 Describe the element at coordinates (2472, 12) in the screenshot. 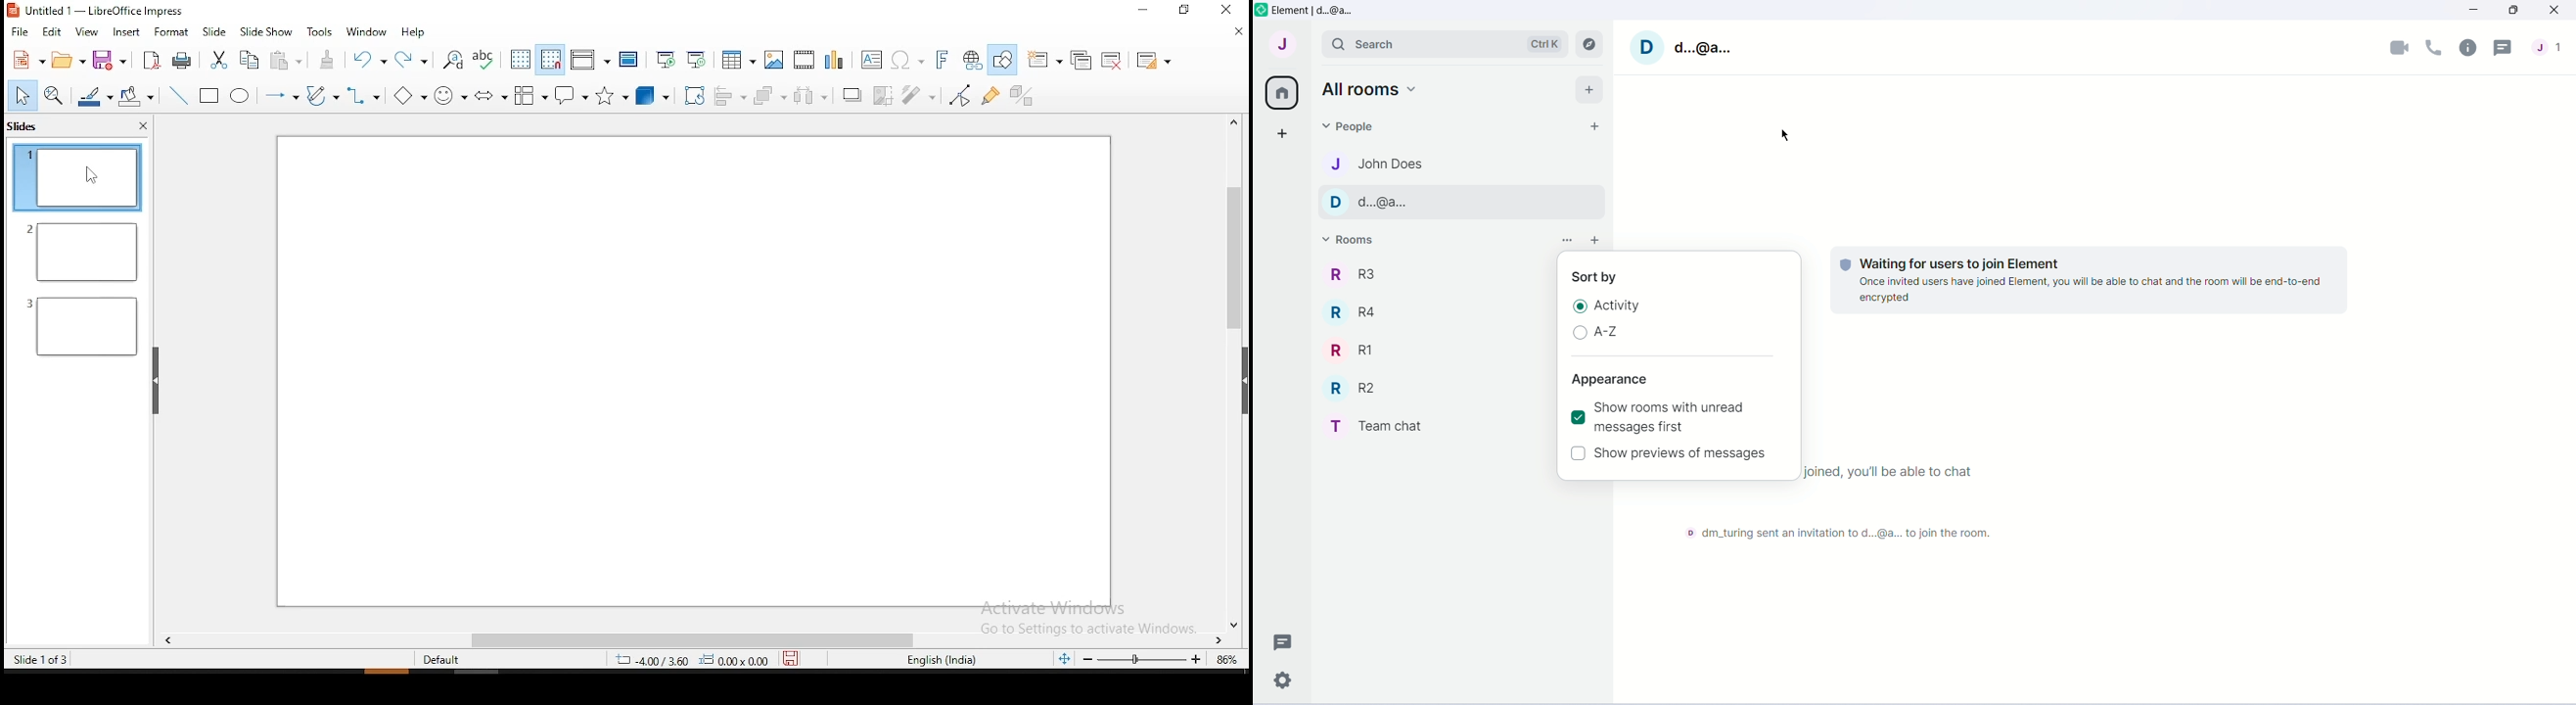

I see `Minimize` at that location.